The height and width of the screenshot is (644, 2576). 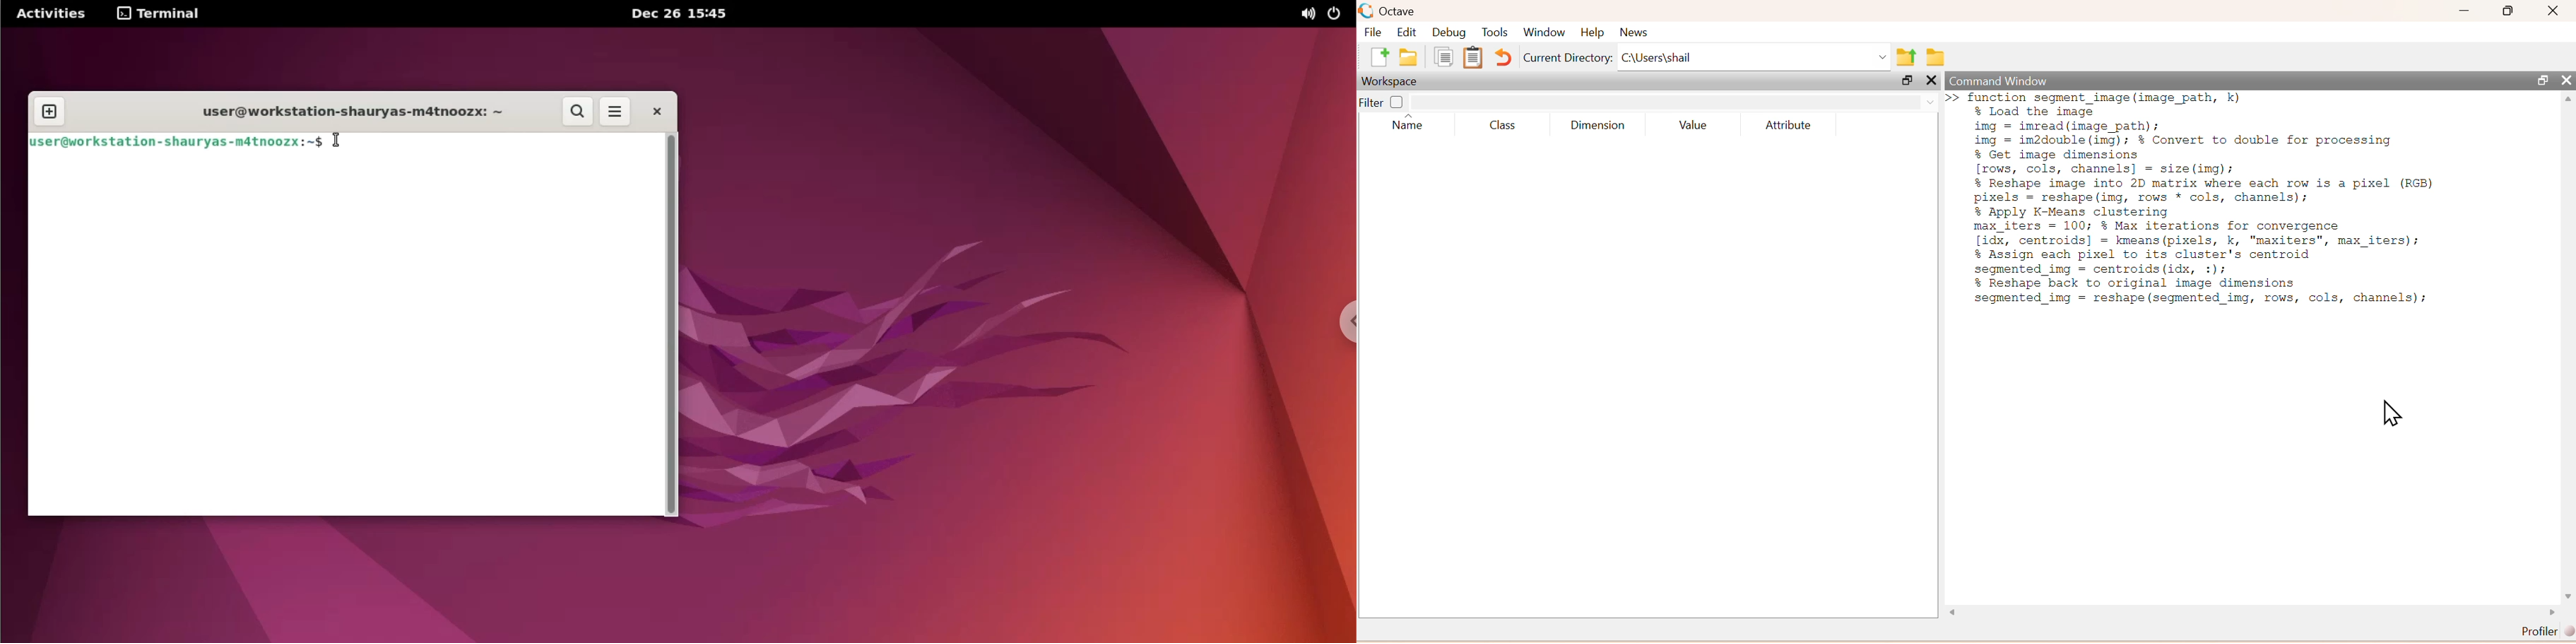 What do you see at coordinates (160, 15) in the screenshot?
I see `terminal` at bounding box center [160, 15].